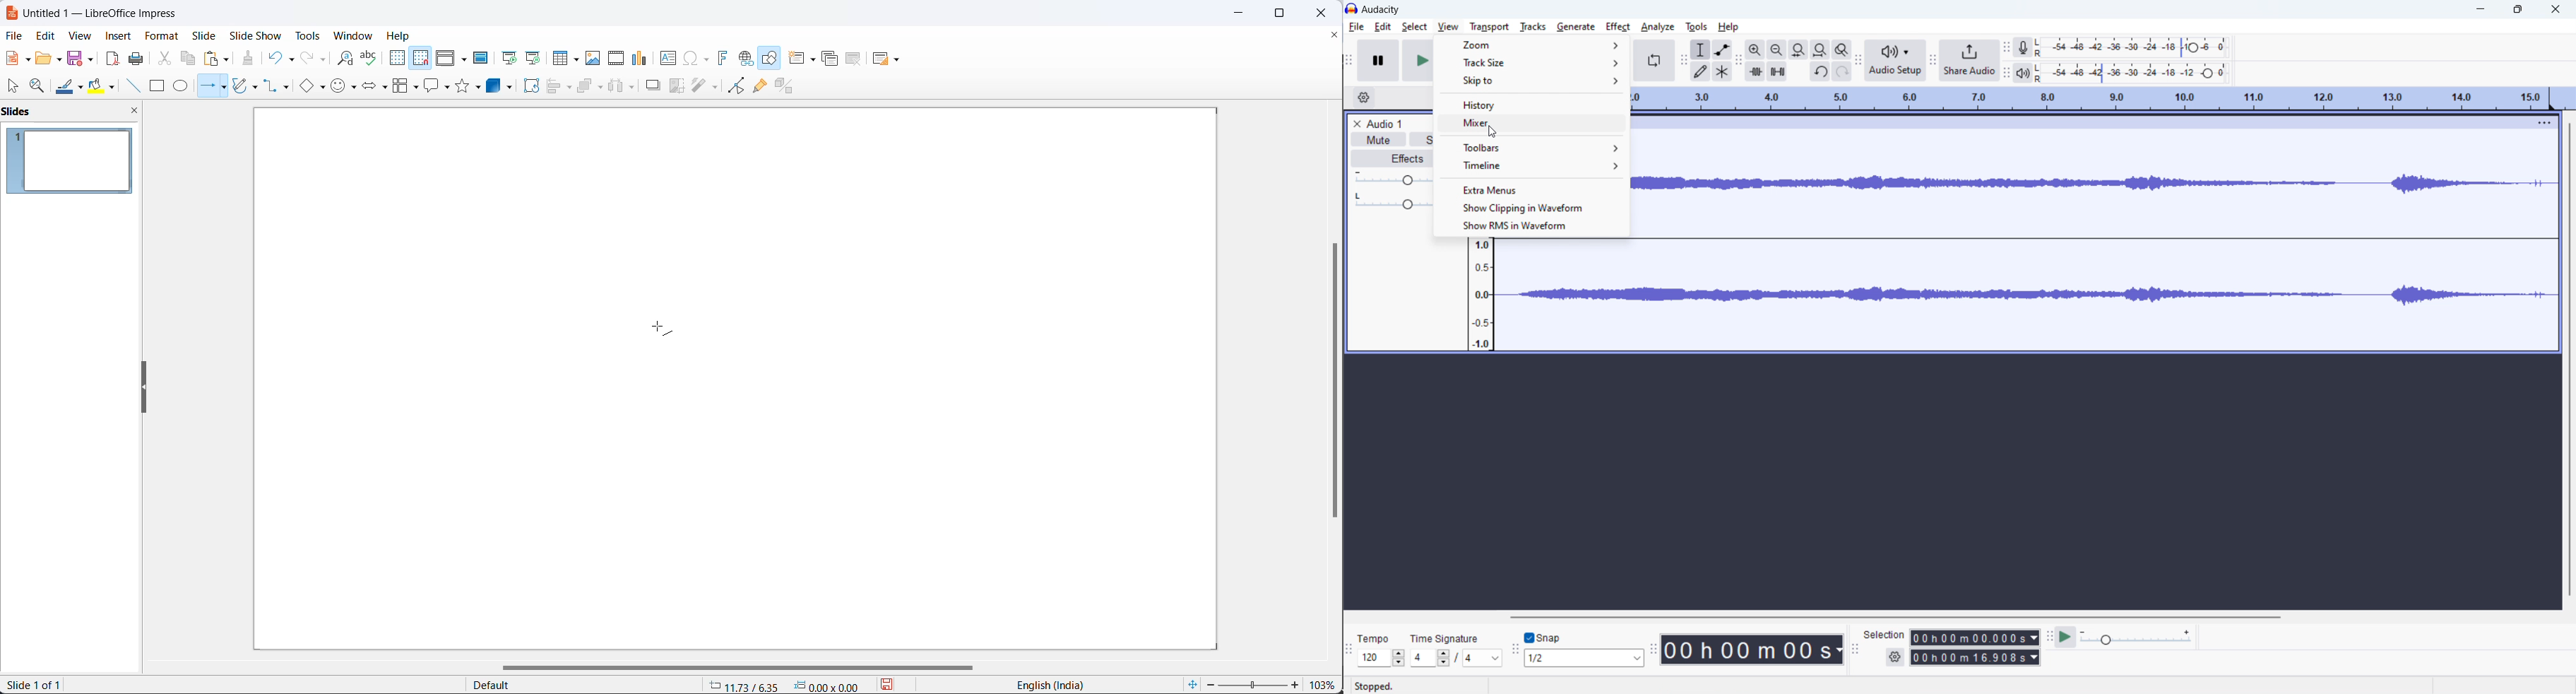  What do you see at coordinates (114, 60) in the screenshot?
I see `export as pdf` at bounding box center [114, 60].